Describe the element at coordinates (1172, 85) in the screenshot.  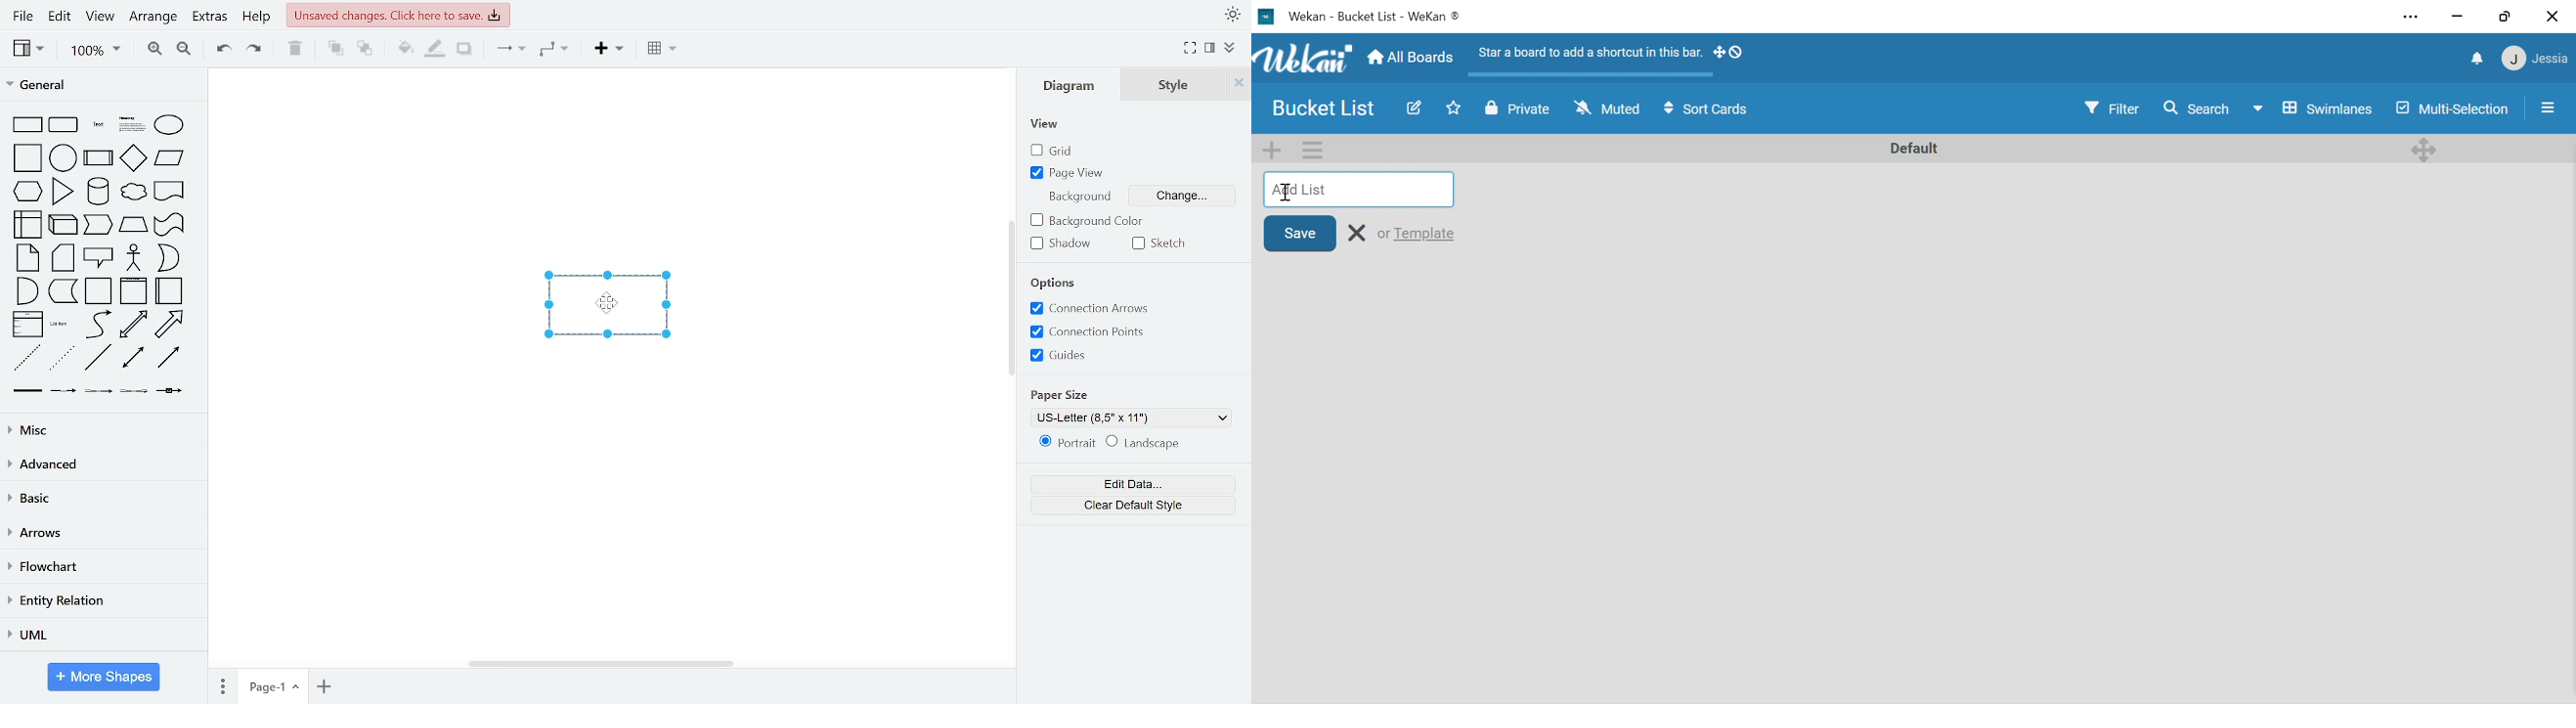
I see `style` at that location.